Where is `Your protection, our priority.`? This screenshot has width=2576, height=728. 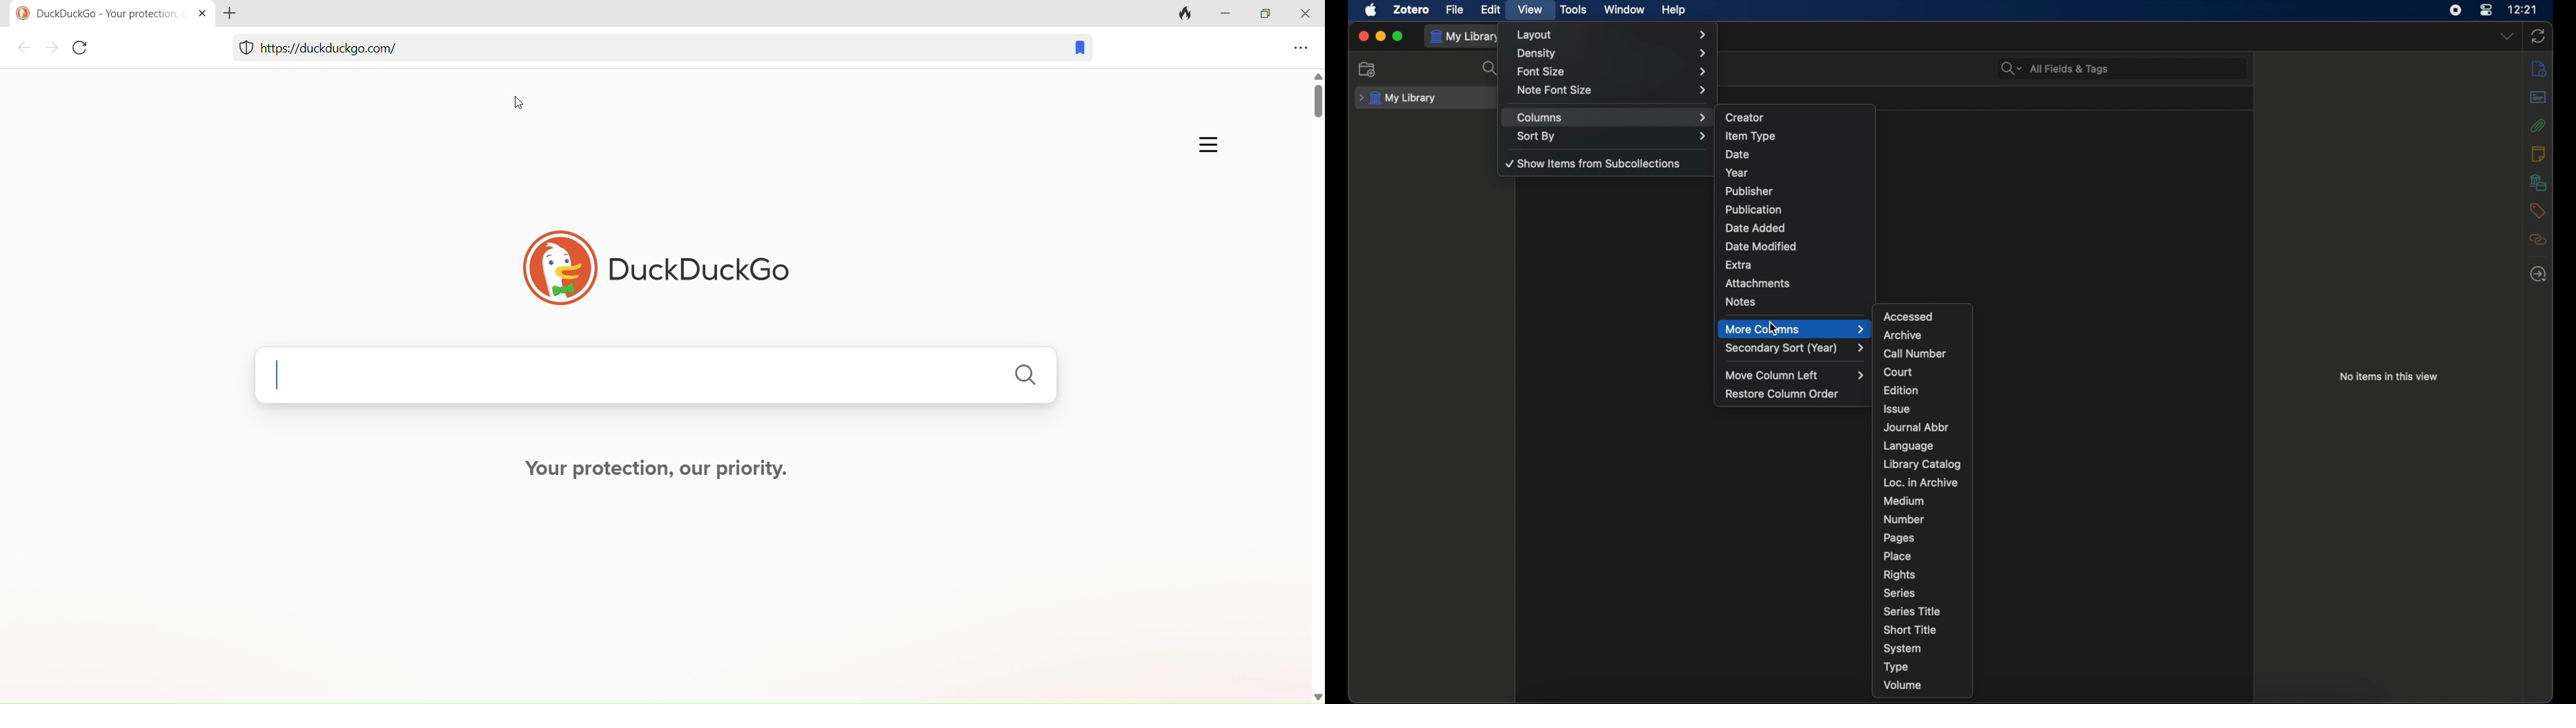
Your protection, our priority. is located at coordinates (657, 469).